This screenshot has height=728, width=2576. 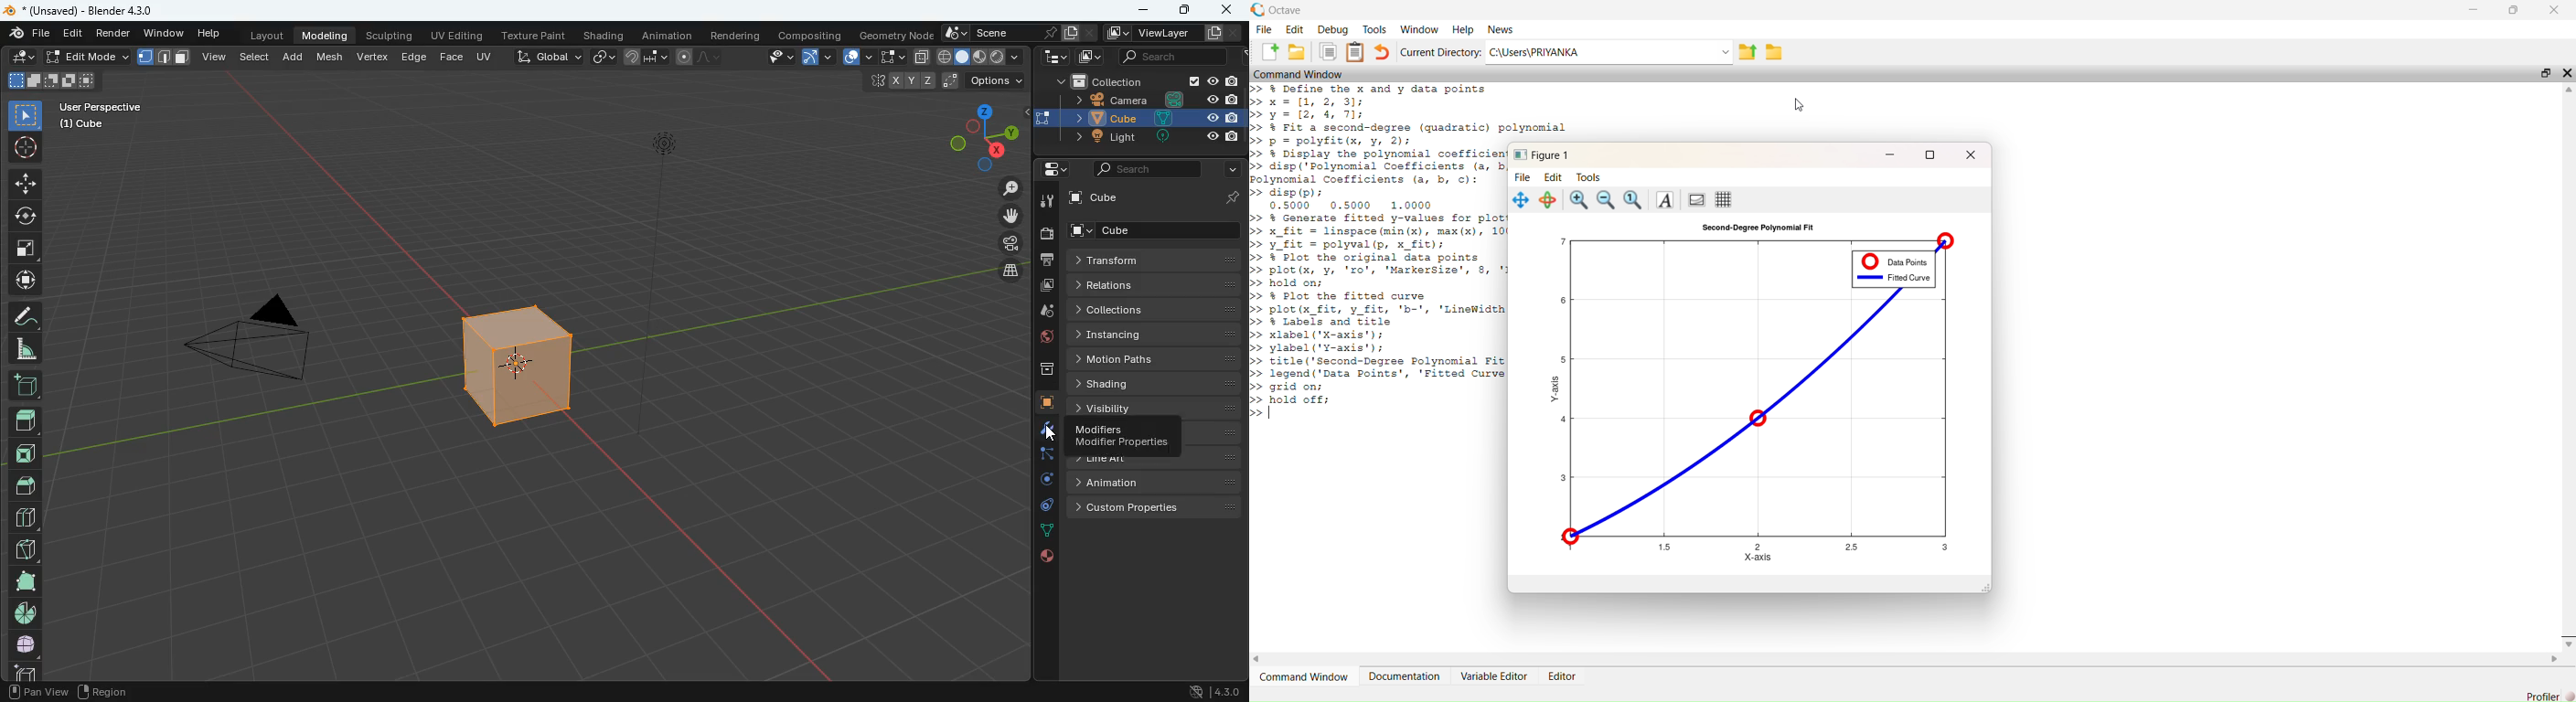 I want to click on shapes, so click(x=50, y=80).